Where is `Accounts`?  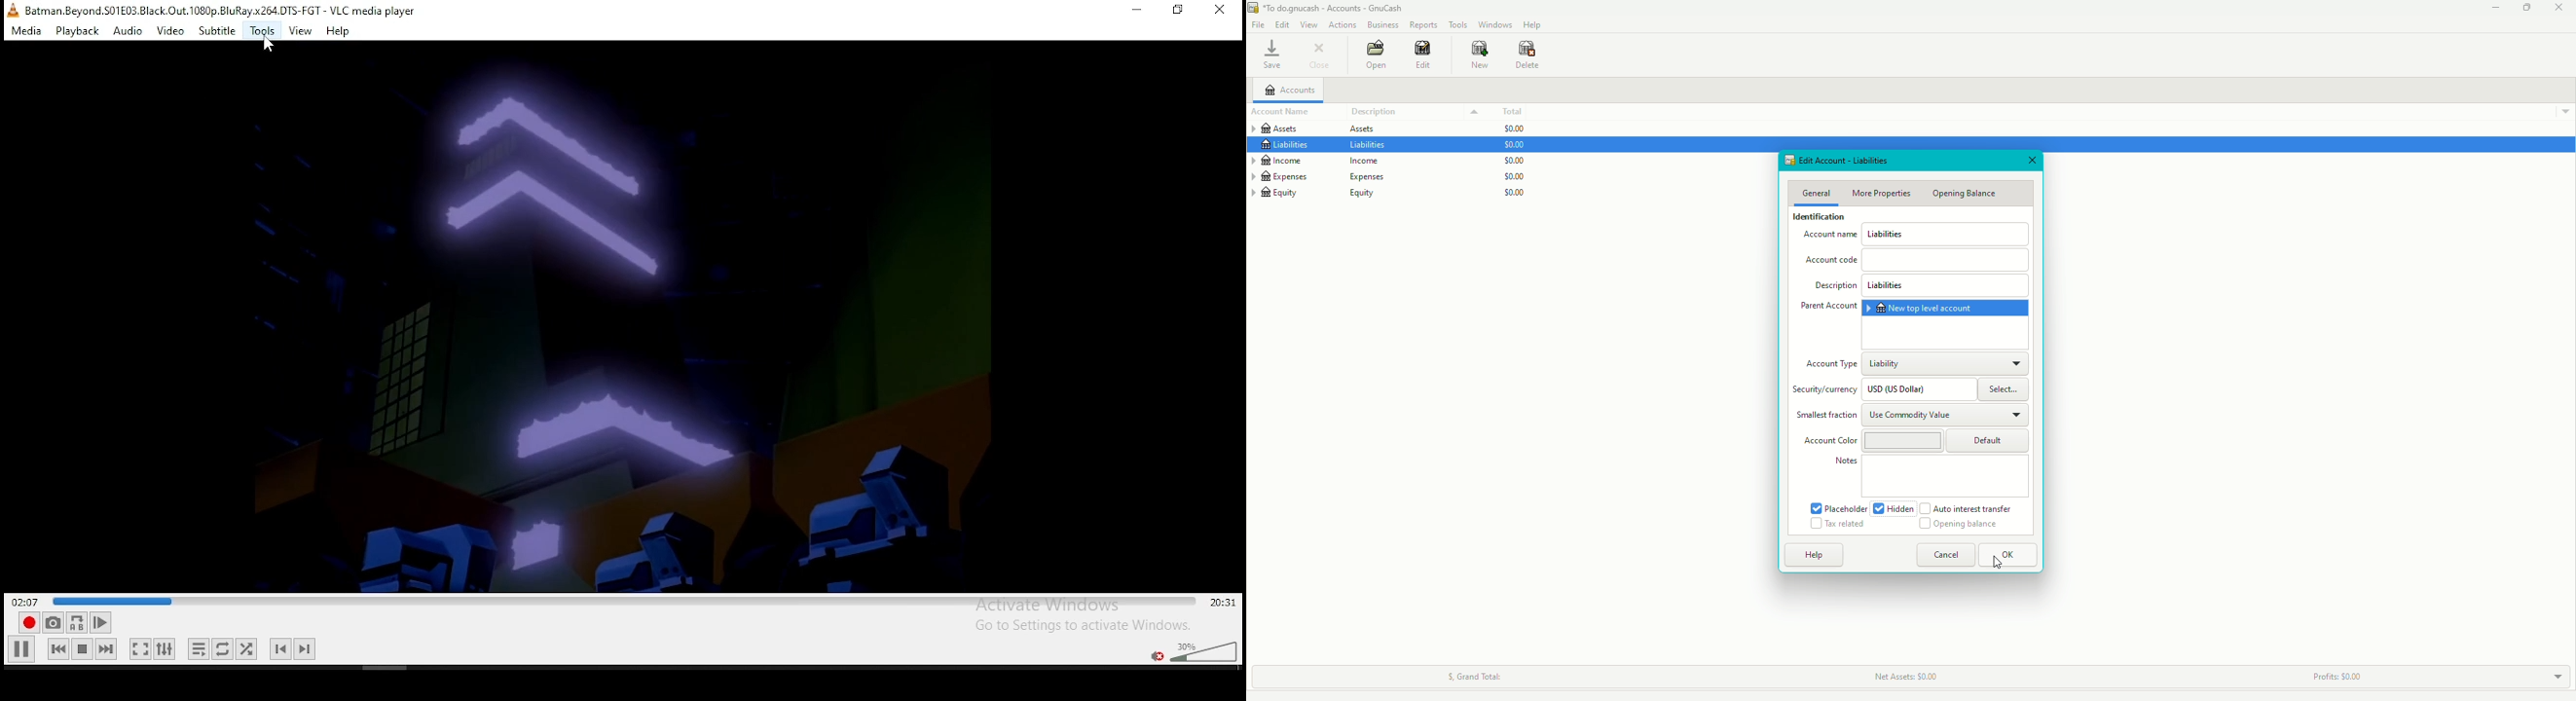 Accounts is located at coordinates (1290, 89).